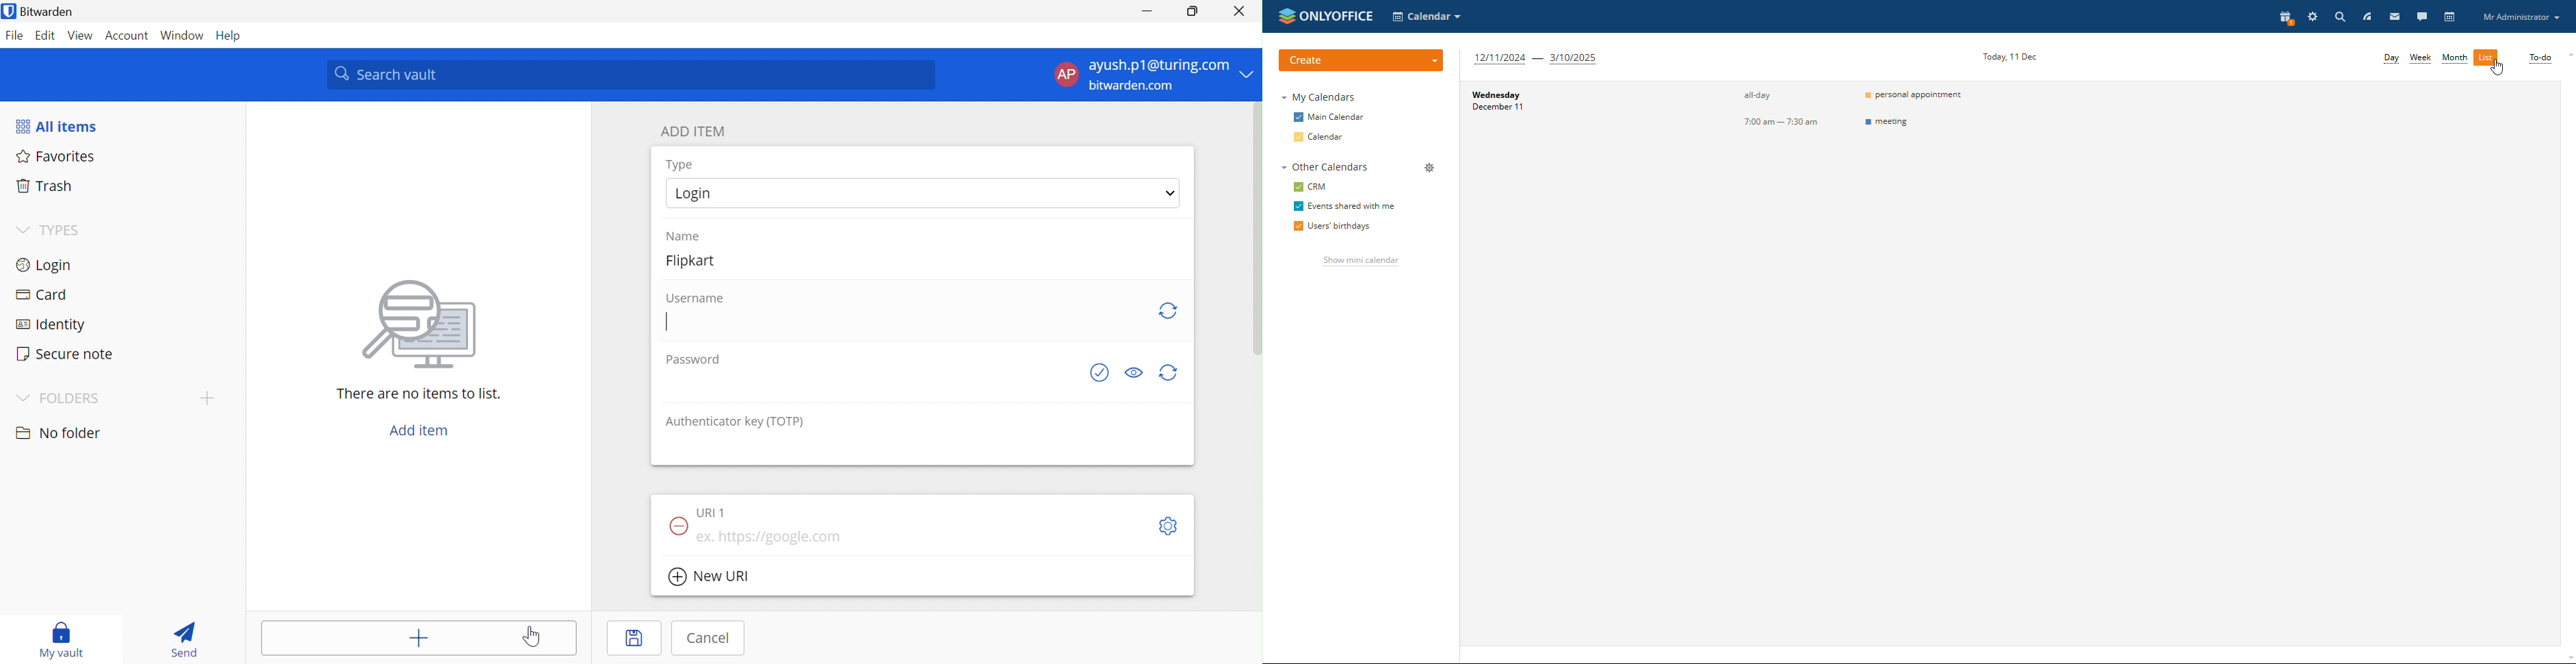 The width and height of the screenshot is (2576, 672). Describe the element at coordinates (21, 228) in the screenshot. I see `Drop Down` at that location.